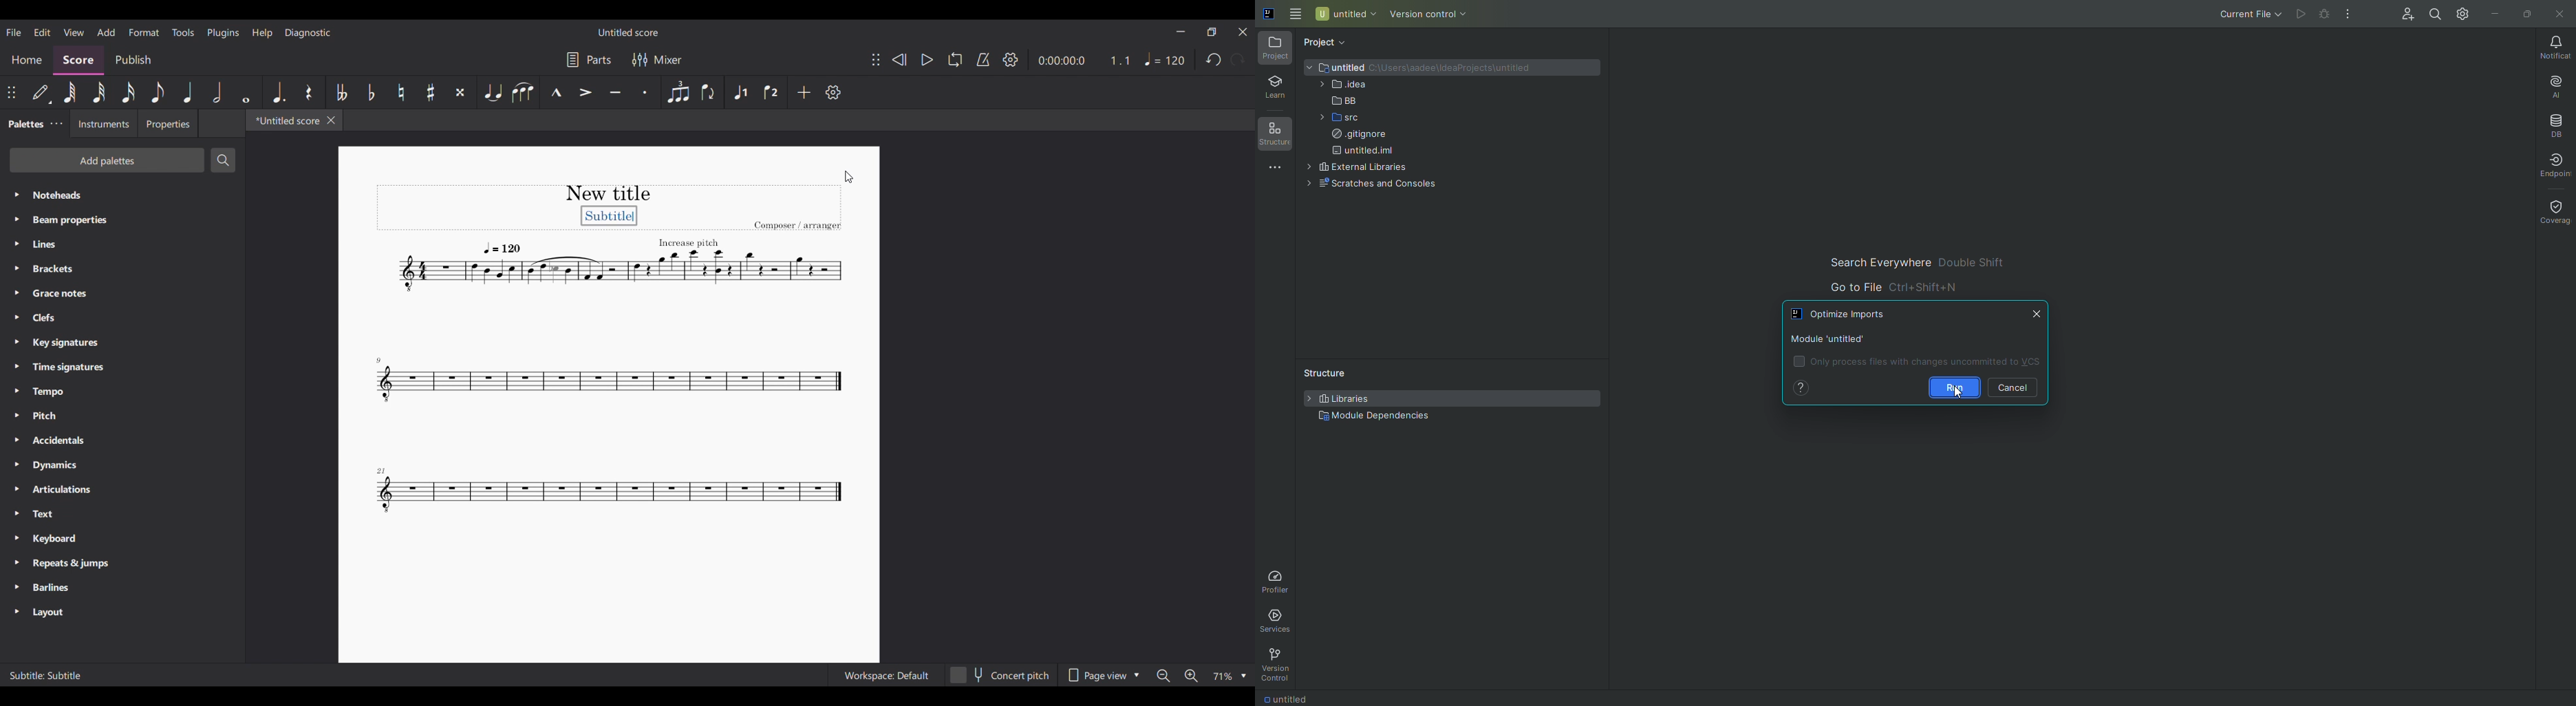  I want to click on AI Assistant, so click(2546, 86).